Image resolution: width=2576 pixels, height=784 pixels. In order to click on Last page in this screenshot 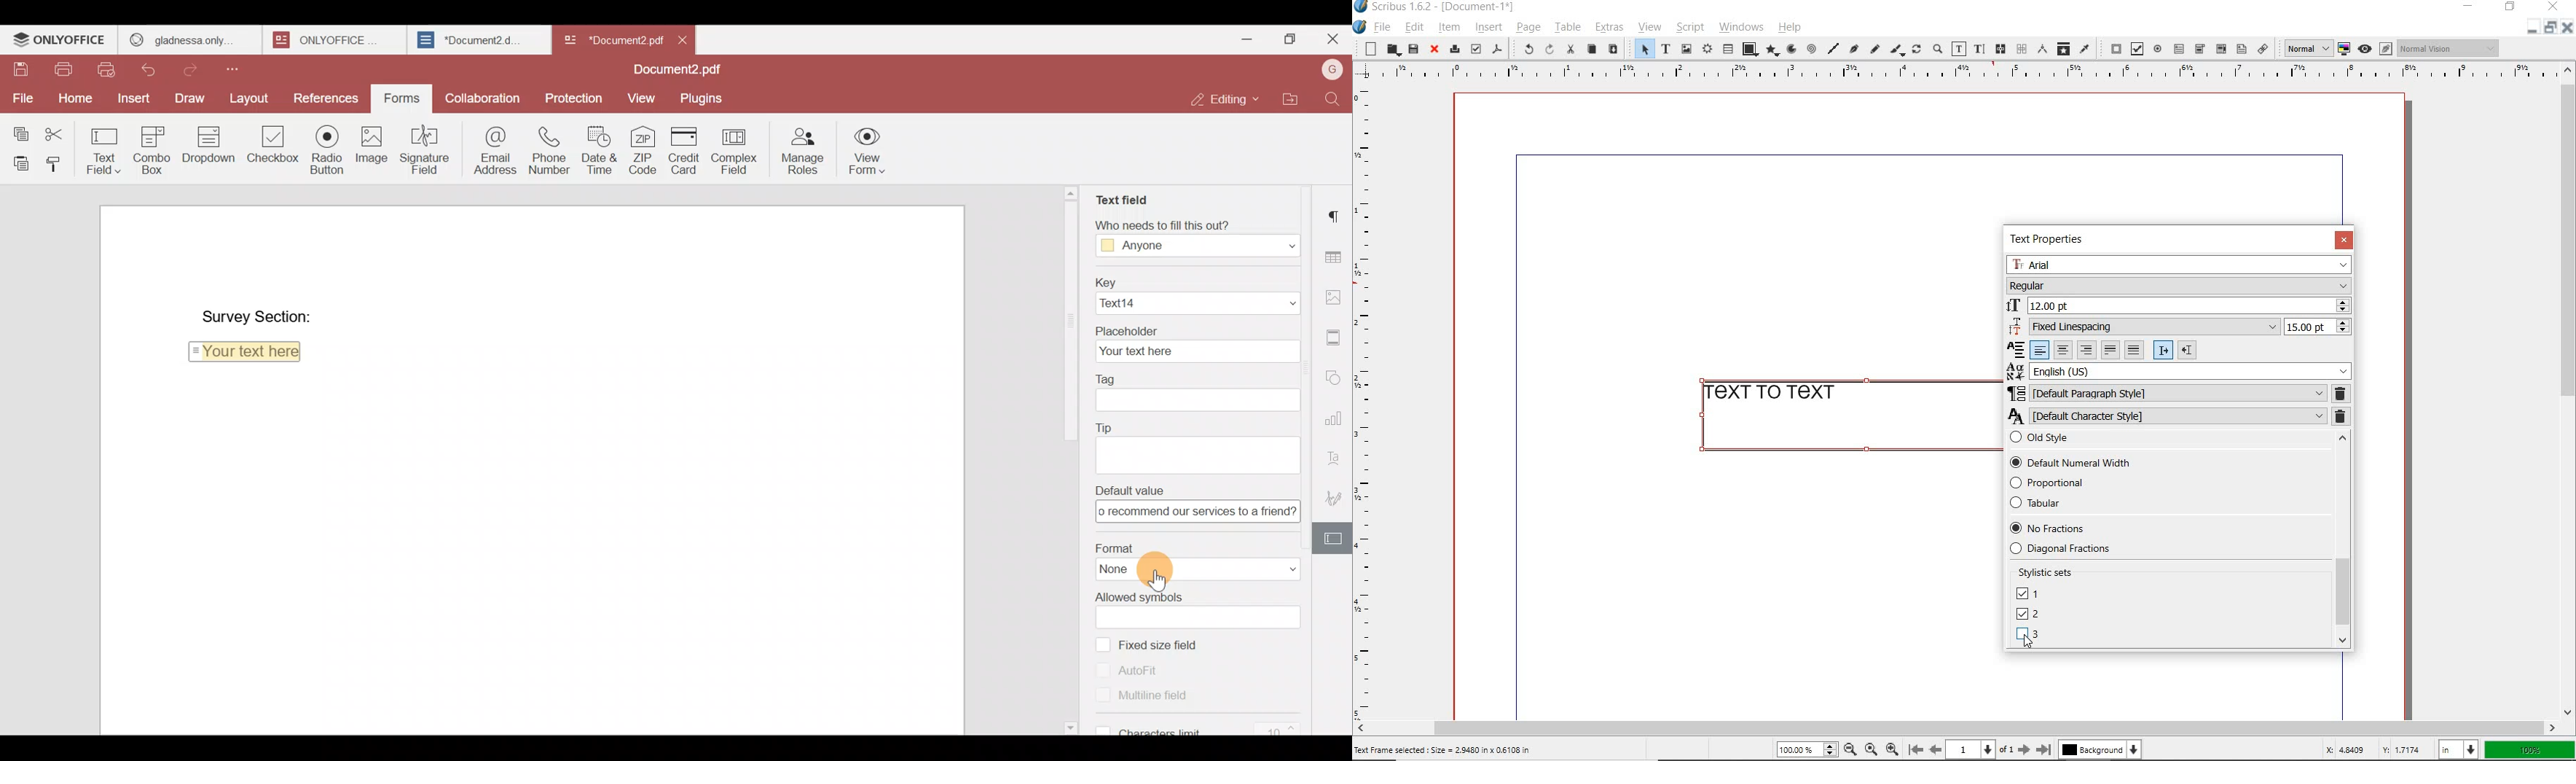, I will do `click(2041, 749)`.